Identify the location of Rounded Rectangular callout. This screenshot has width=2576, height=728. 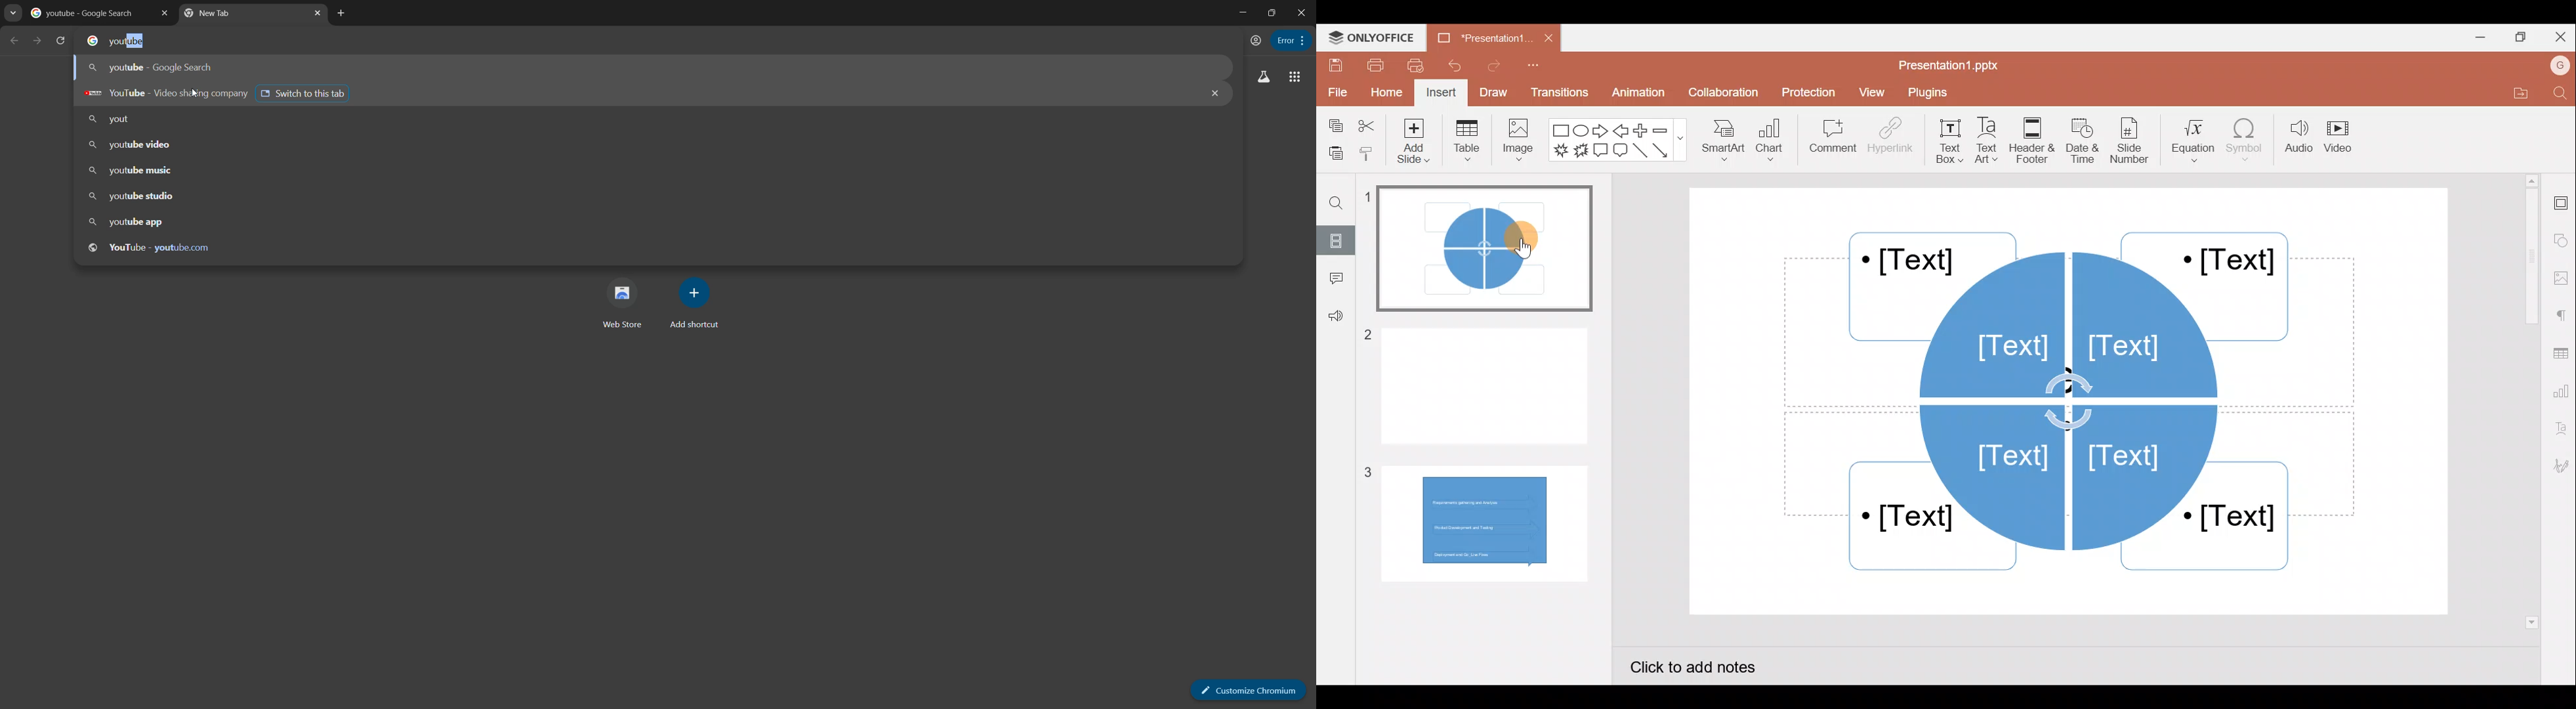
(1620, 152).